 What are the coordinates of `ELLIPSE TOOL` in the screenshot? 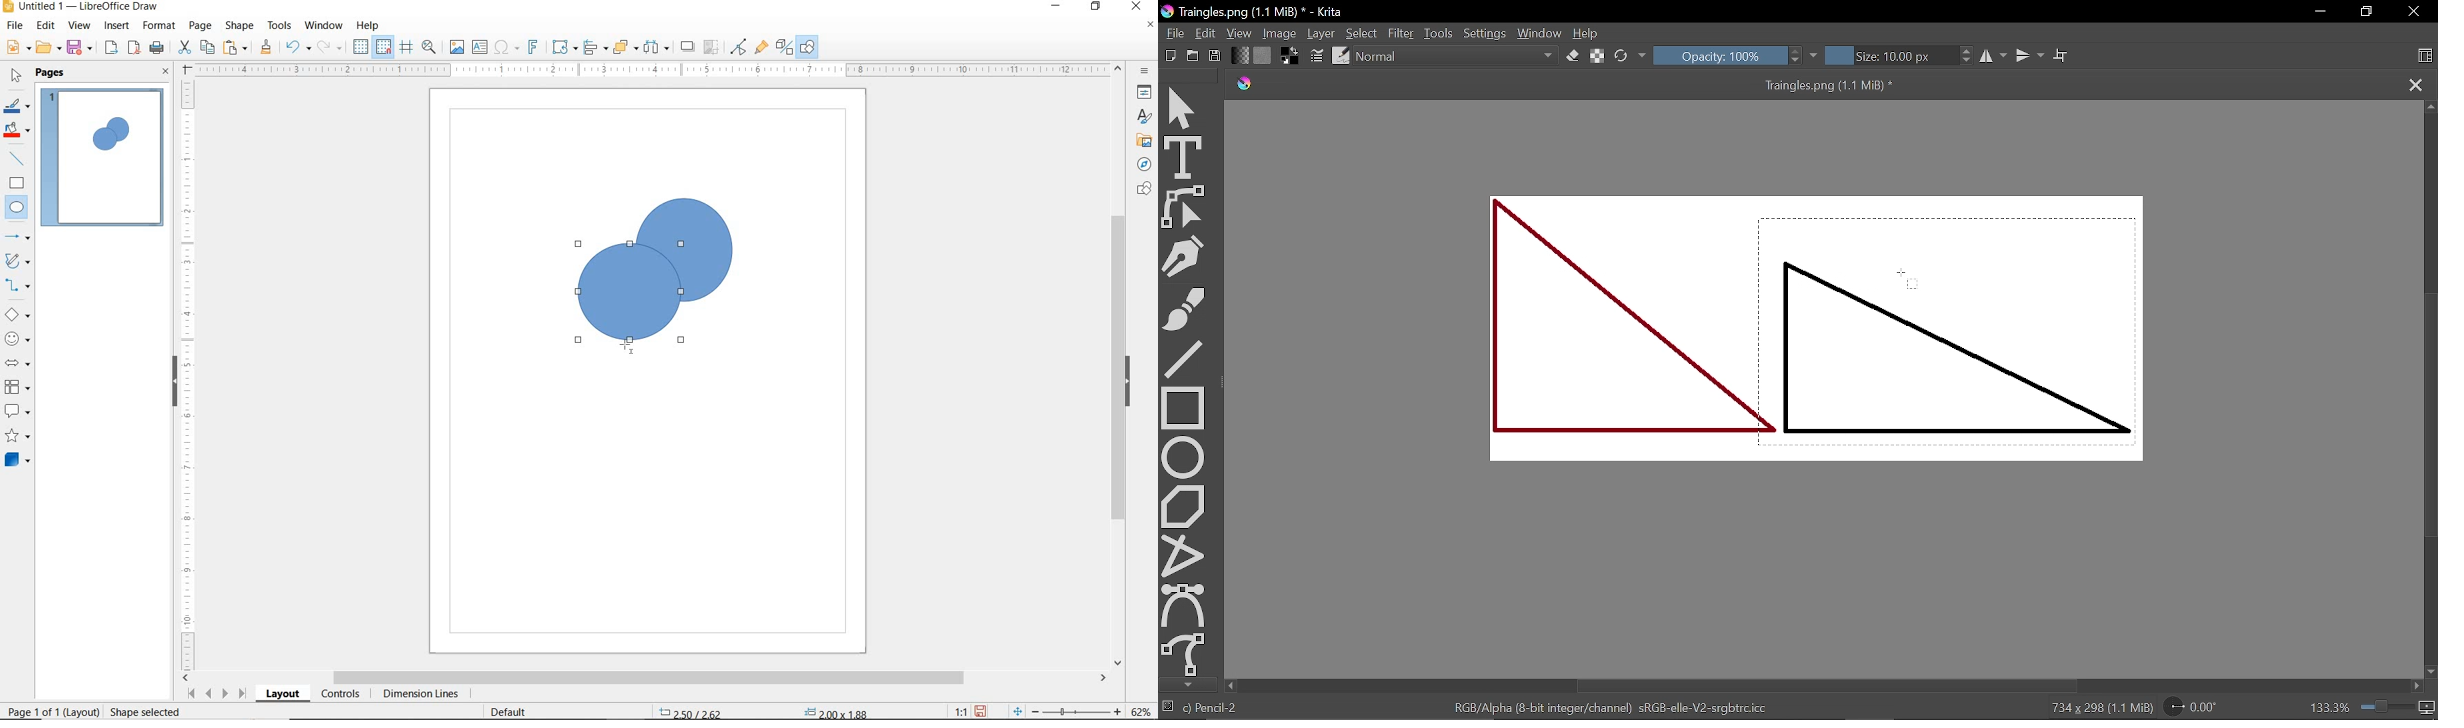 It's located at (632, 348).